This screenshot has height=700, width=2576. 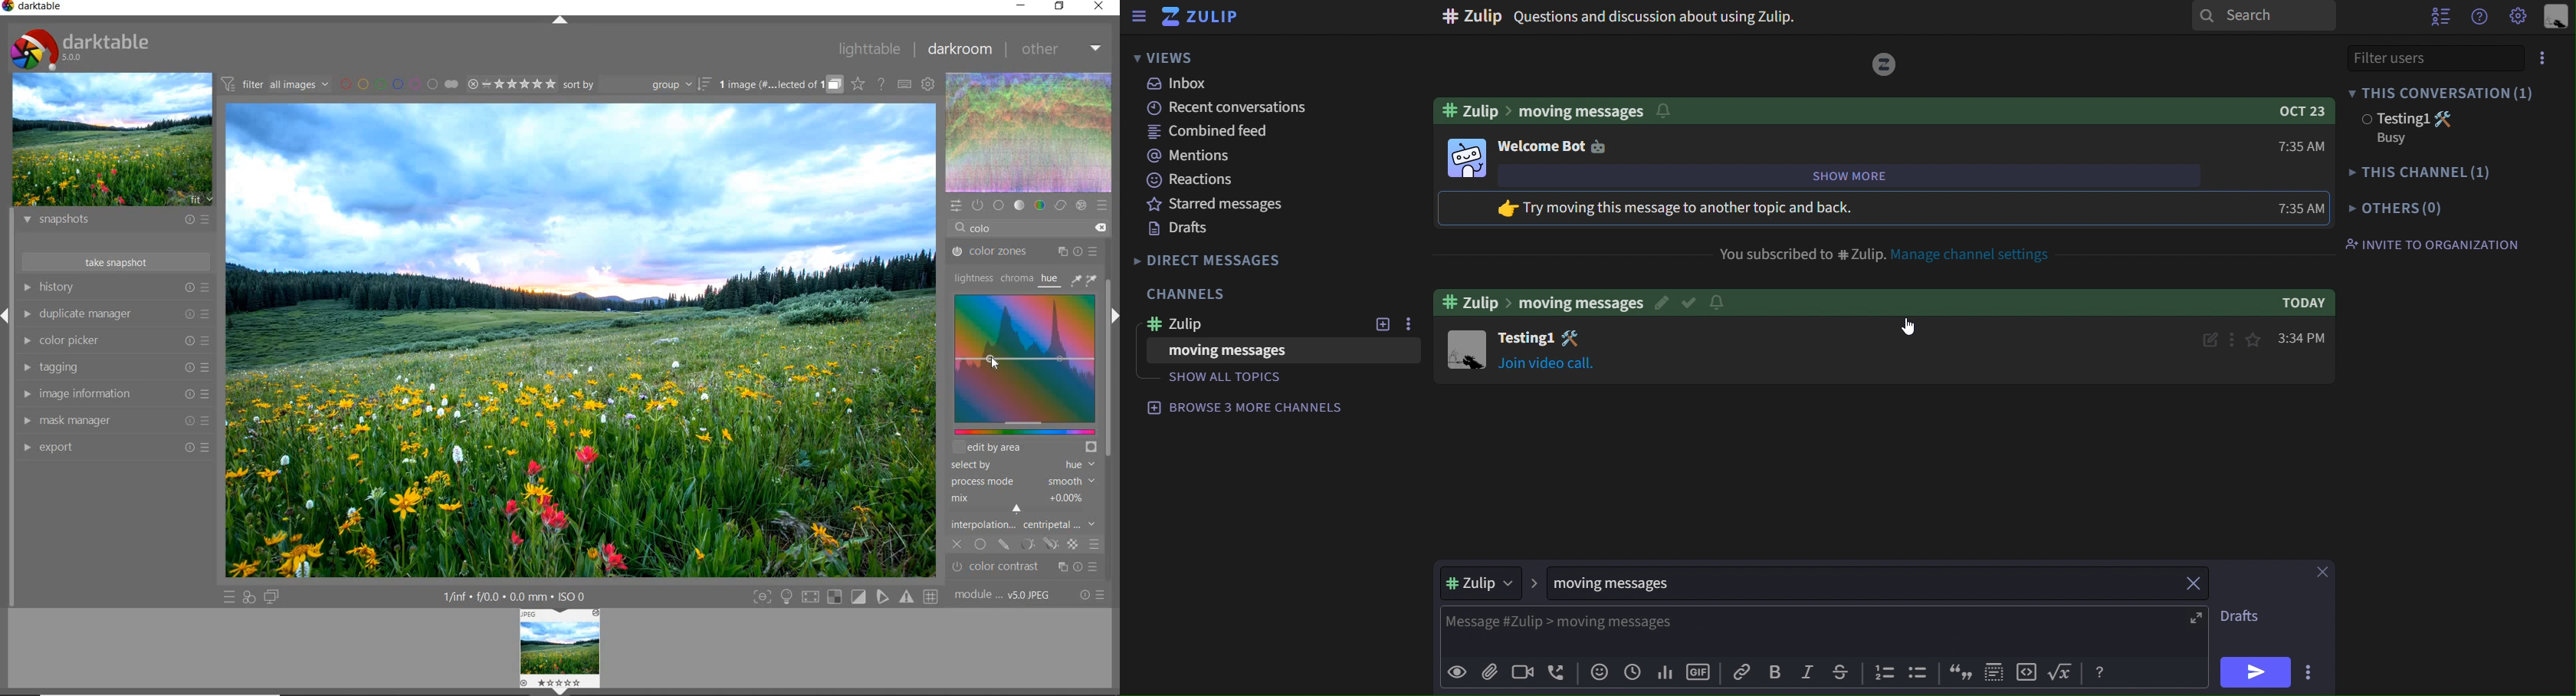 I want to click on add video call, so click(x=1521, y=671).